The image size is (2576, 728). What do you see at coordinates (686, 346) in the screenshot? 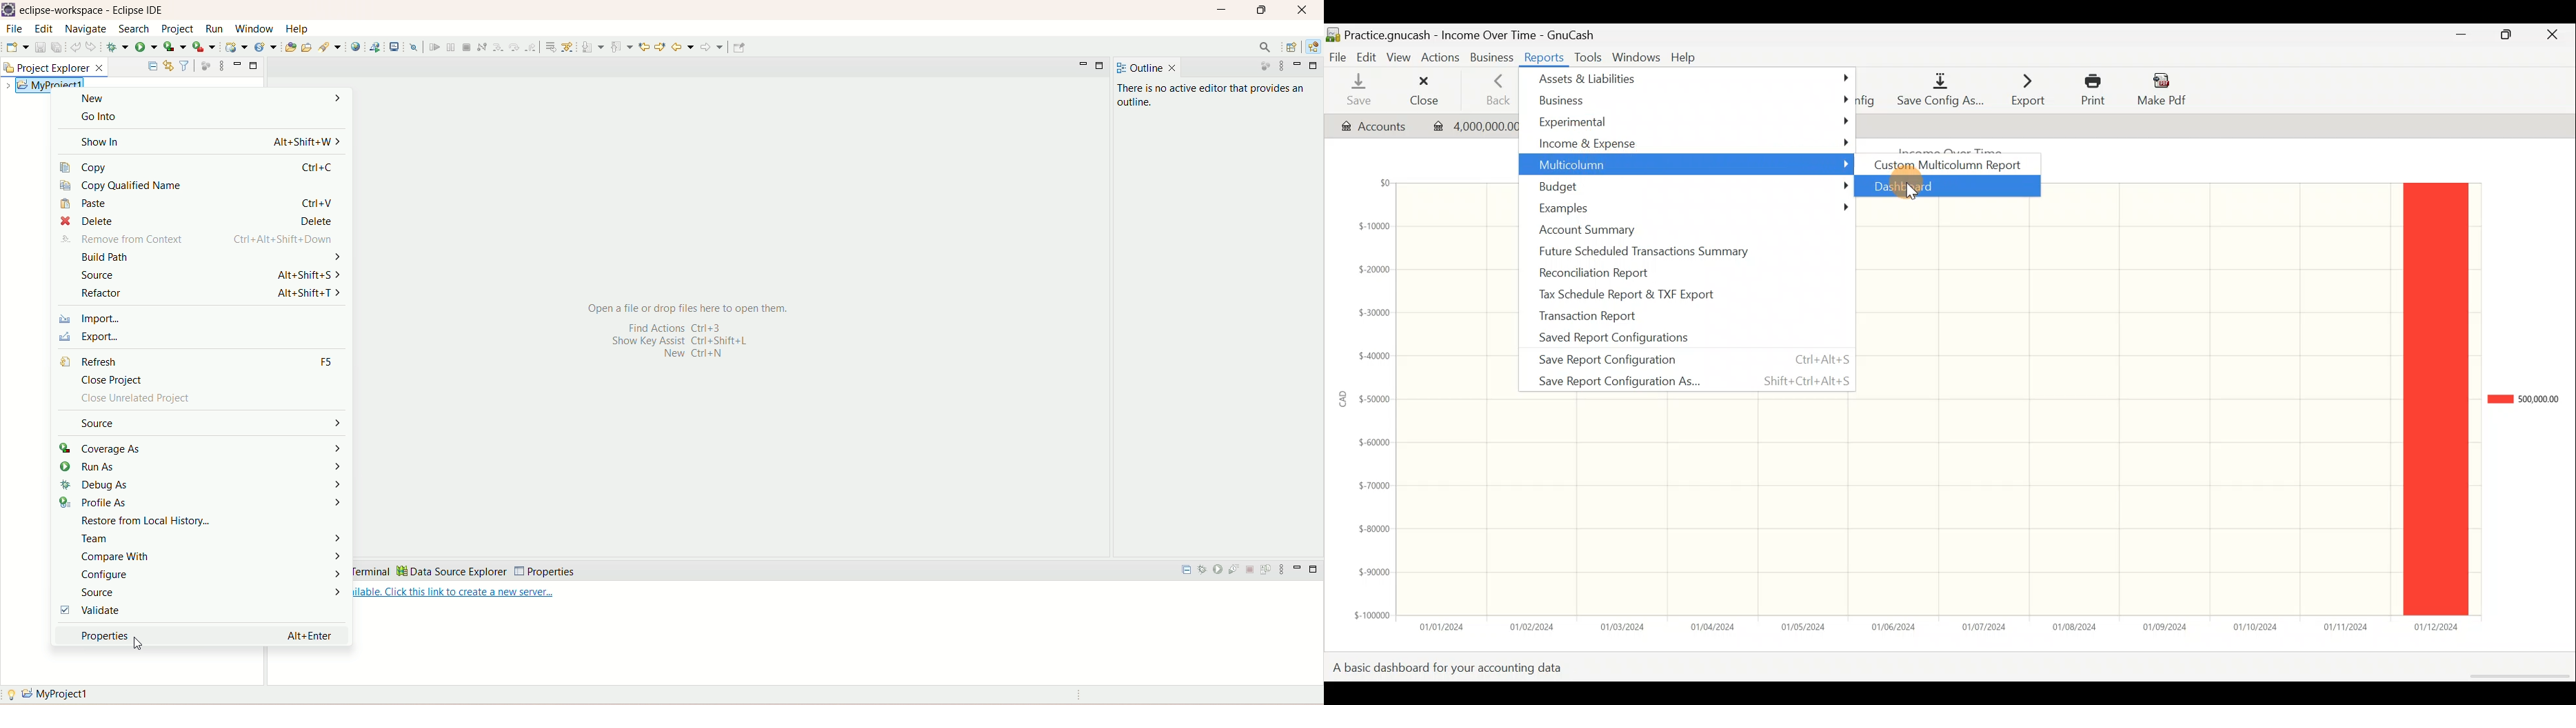
I see `shortcut keys` at bounding box center [686, 346].